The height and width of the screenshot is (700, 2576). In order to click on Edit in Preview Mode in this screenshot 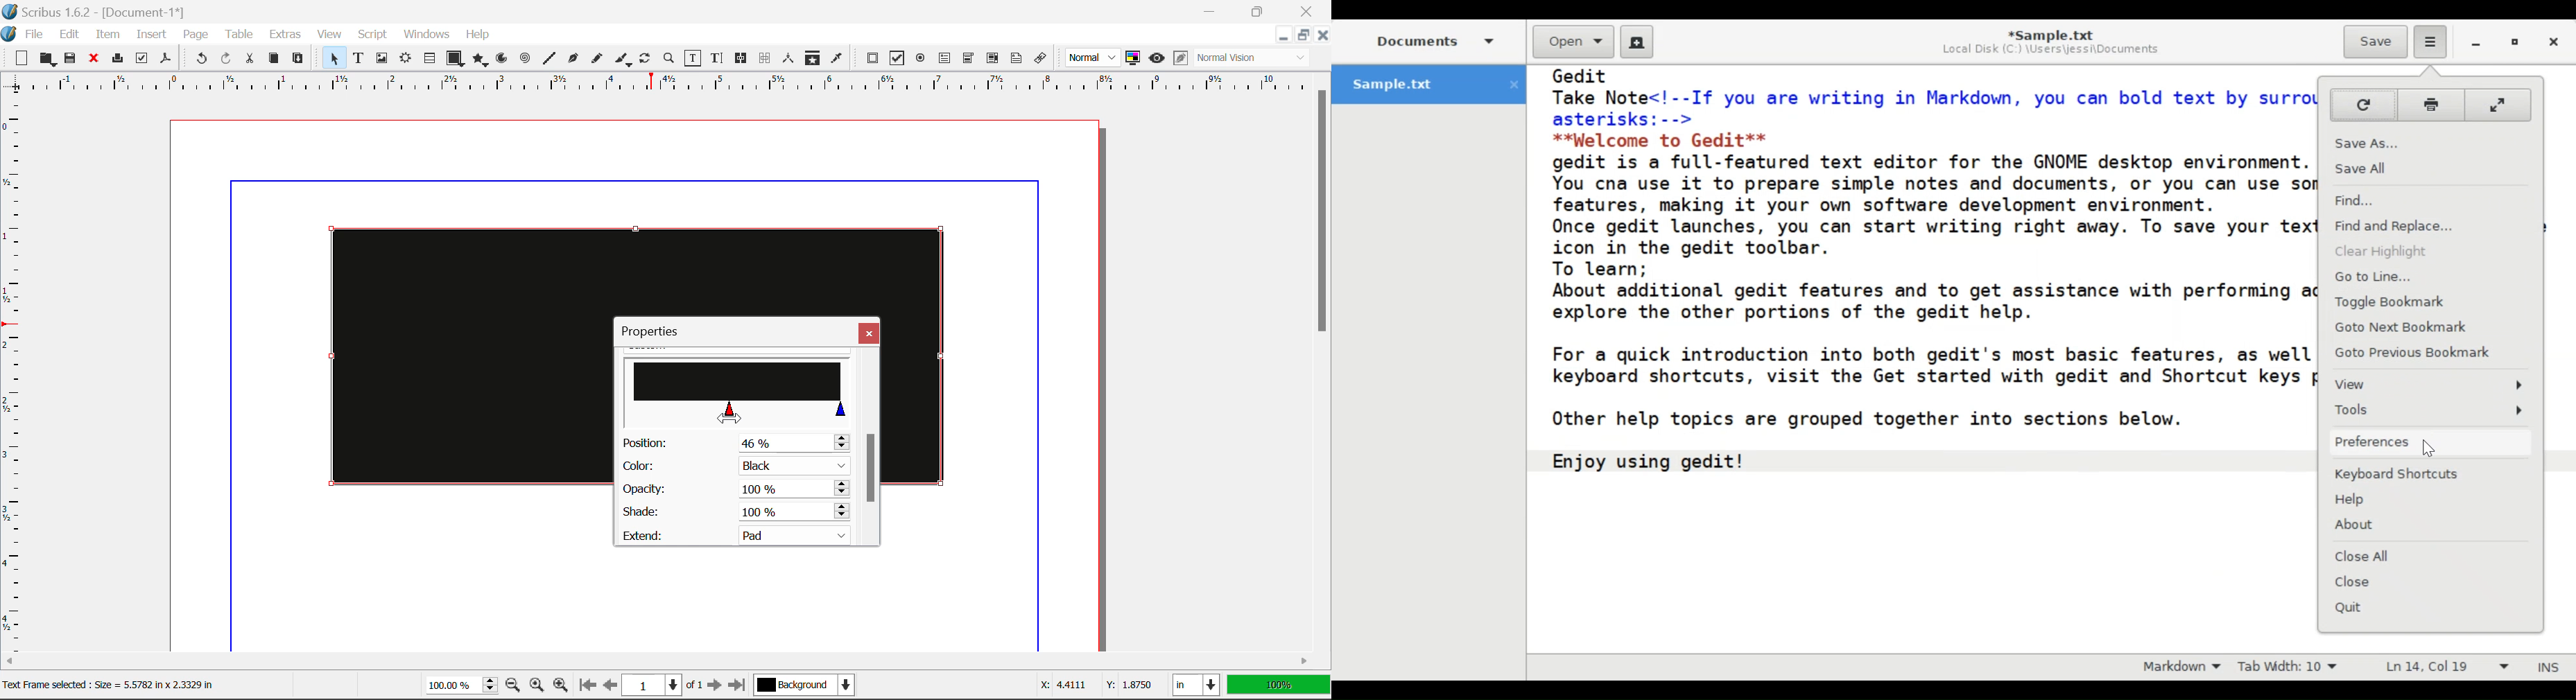, I will do `click(1181, 58)`.